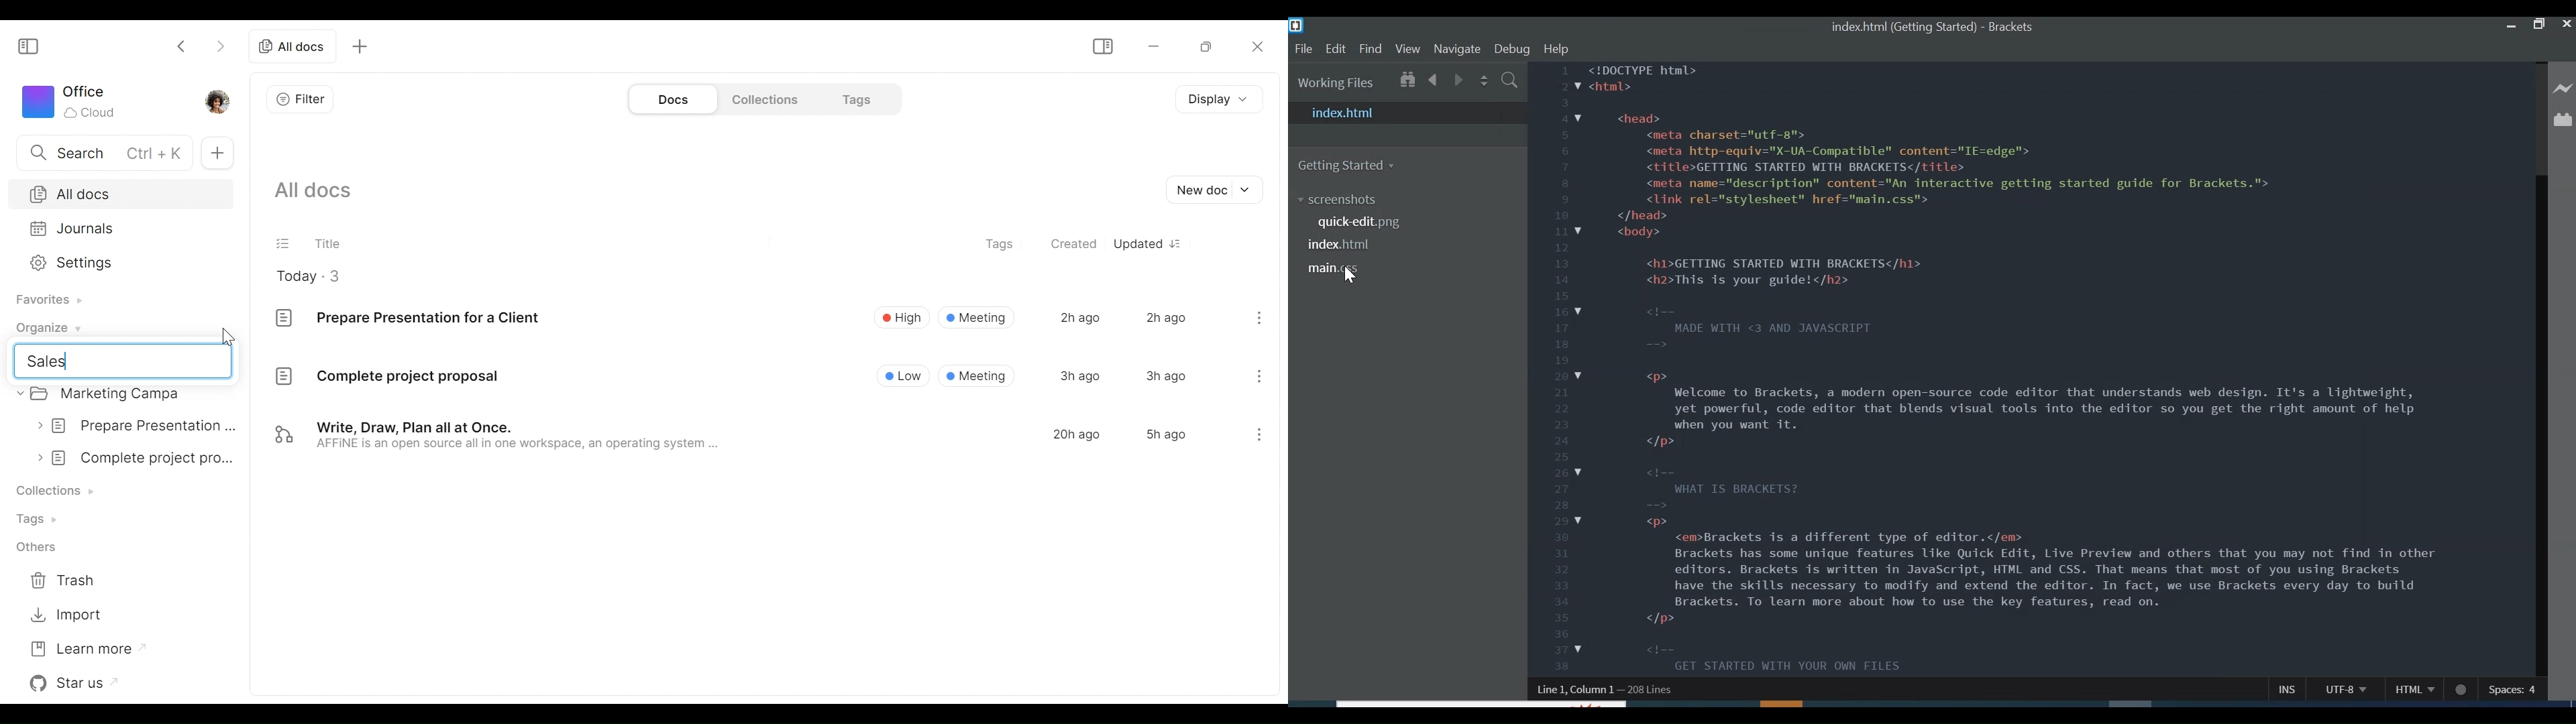 This screenshot has height=728, width=2576. Describe the element at coordinates (1659, 689) in the screenshot. I see `Line Position` at that location.